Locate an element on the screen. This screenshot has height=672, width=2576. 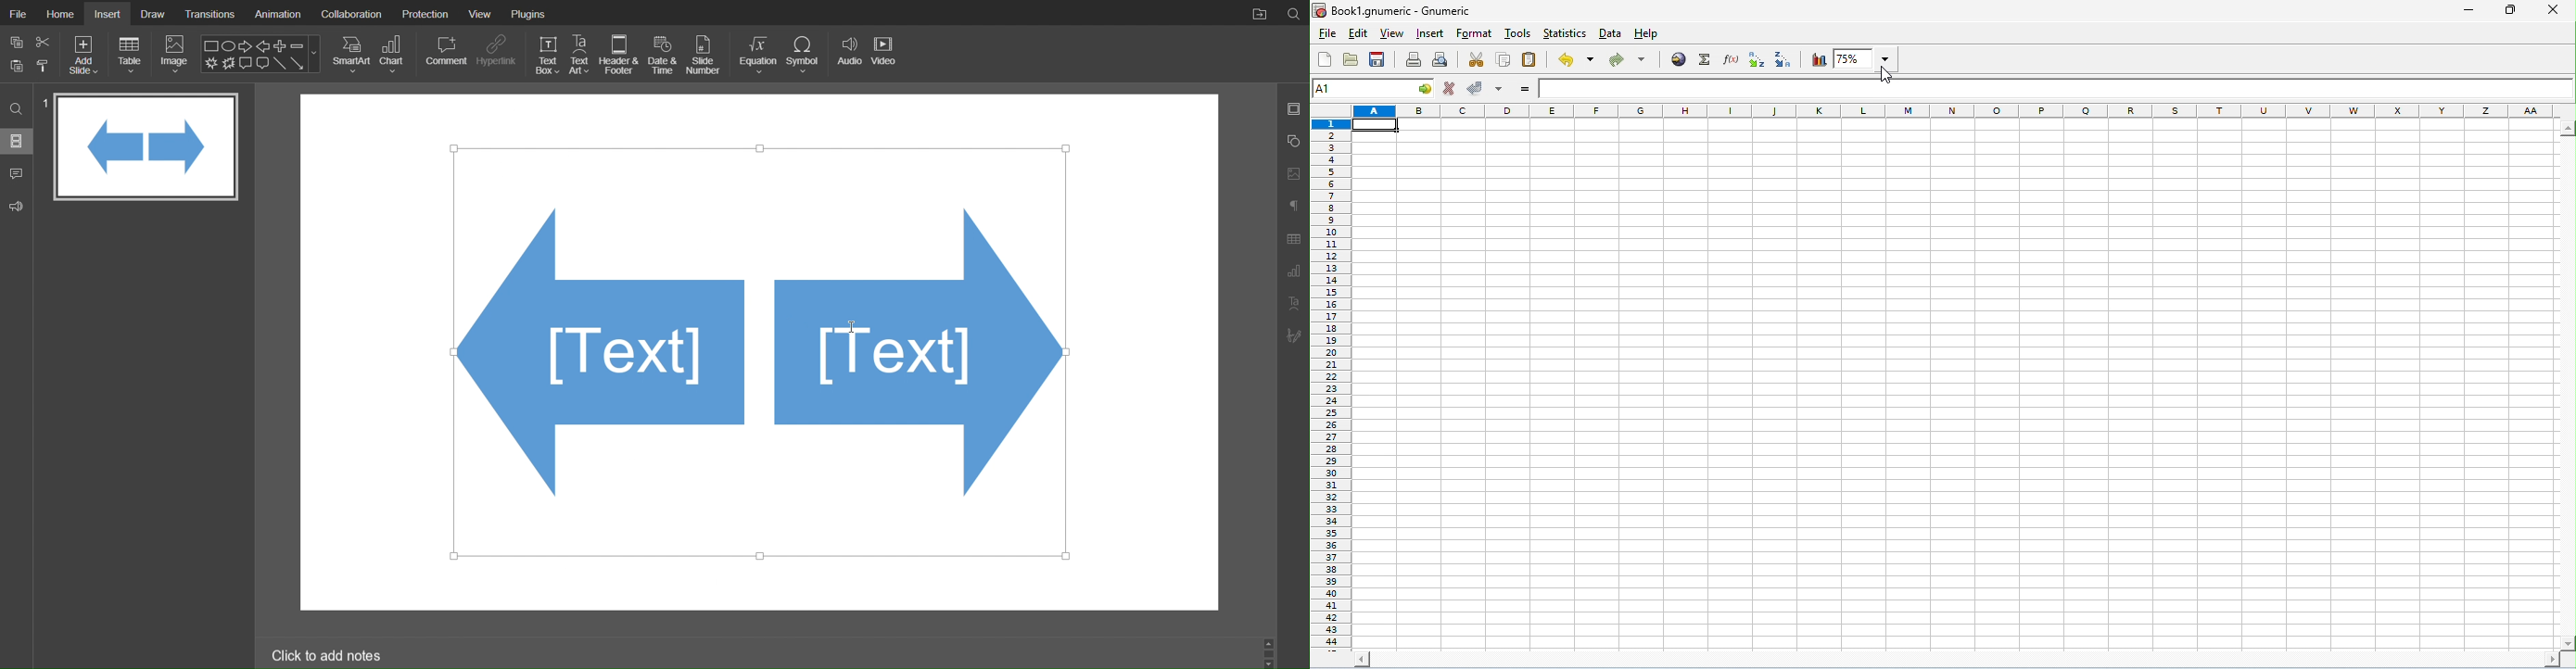
print is located at coordinates (1413, 59).